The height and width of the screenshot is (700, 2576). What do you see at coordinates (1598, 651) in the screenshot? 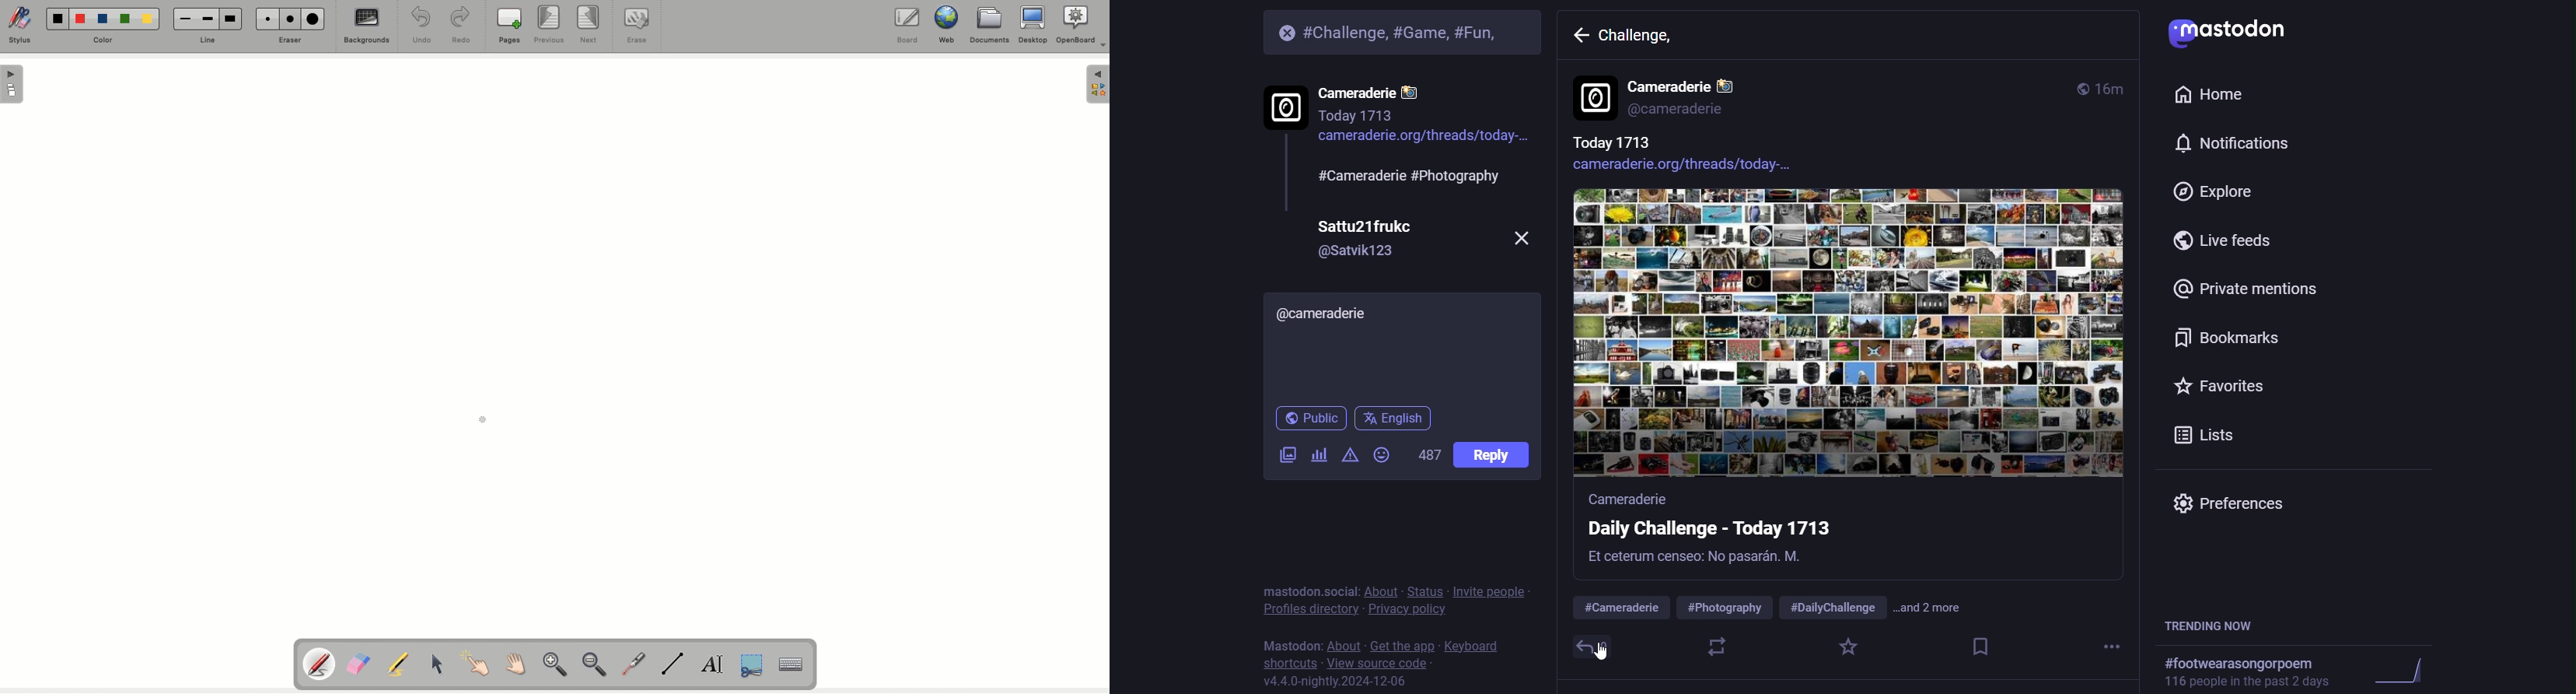
I see `cursor` at bounding box center [1598, 651].